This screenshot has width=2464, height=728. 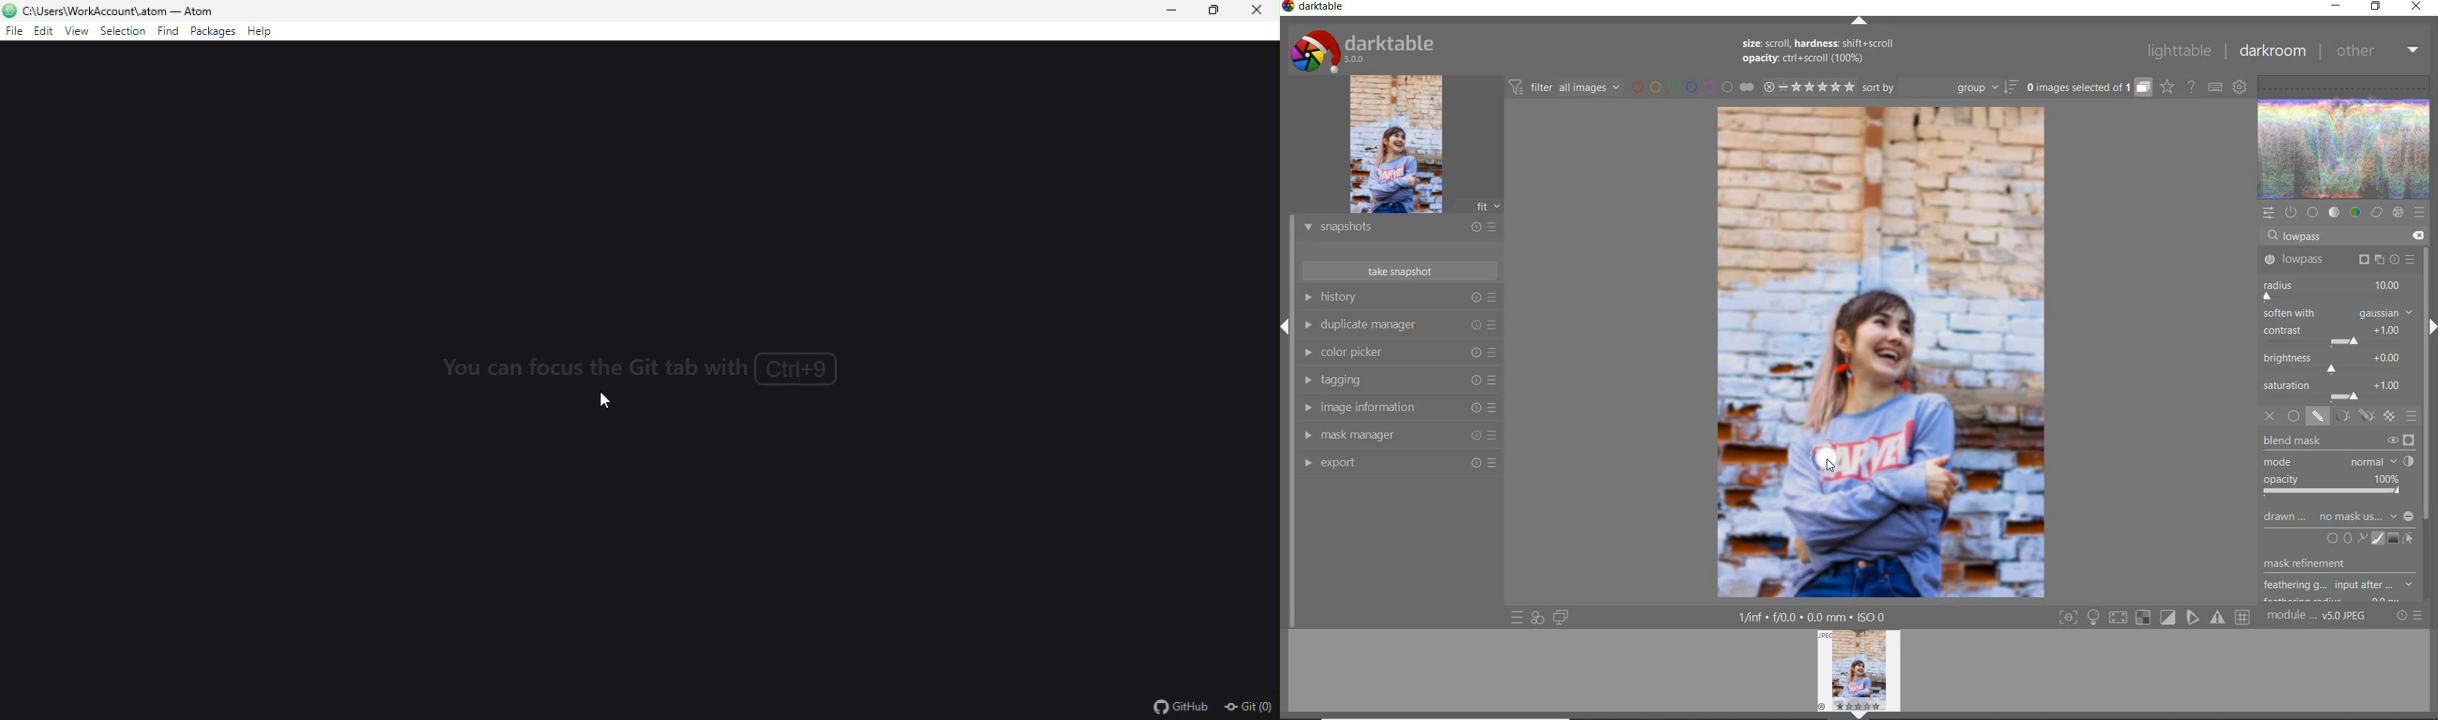 I want to click on edit, so click(x=43, y=31).